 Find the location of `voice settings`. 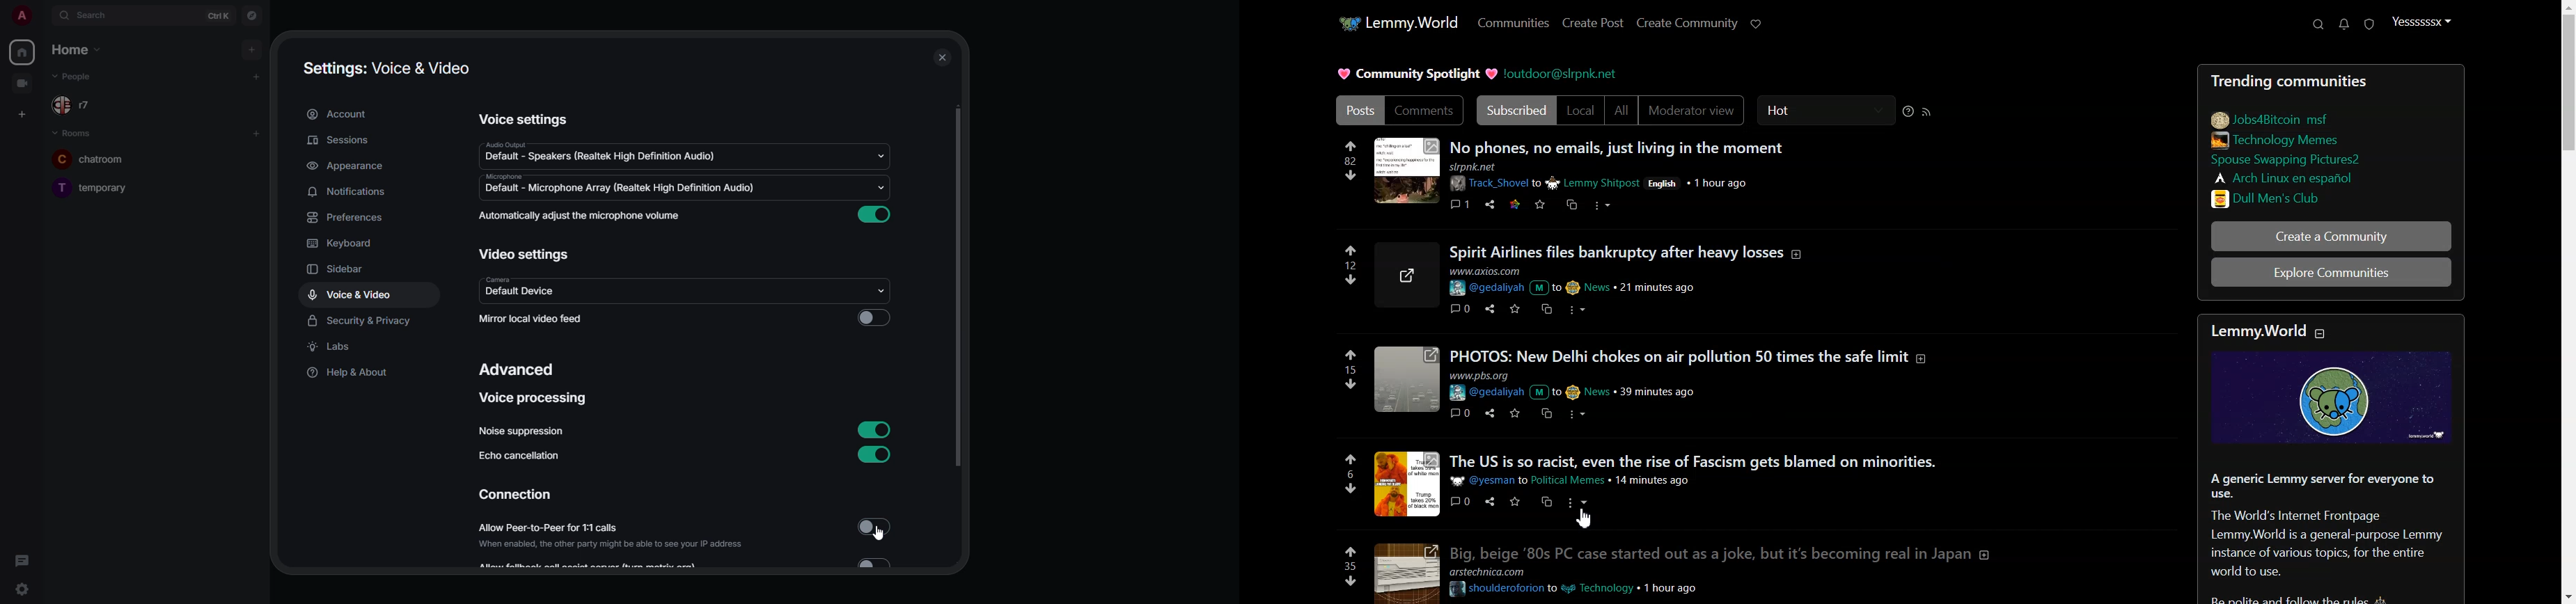

voice settings is located at coordinates (523, 119).